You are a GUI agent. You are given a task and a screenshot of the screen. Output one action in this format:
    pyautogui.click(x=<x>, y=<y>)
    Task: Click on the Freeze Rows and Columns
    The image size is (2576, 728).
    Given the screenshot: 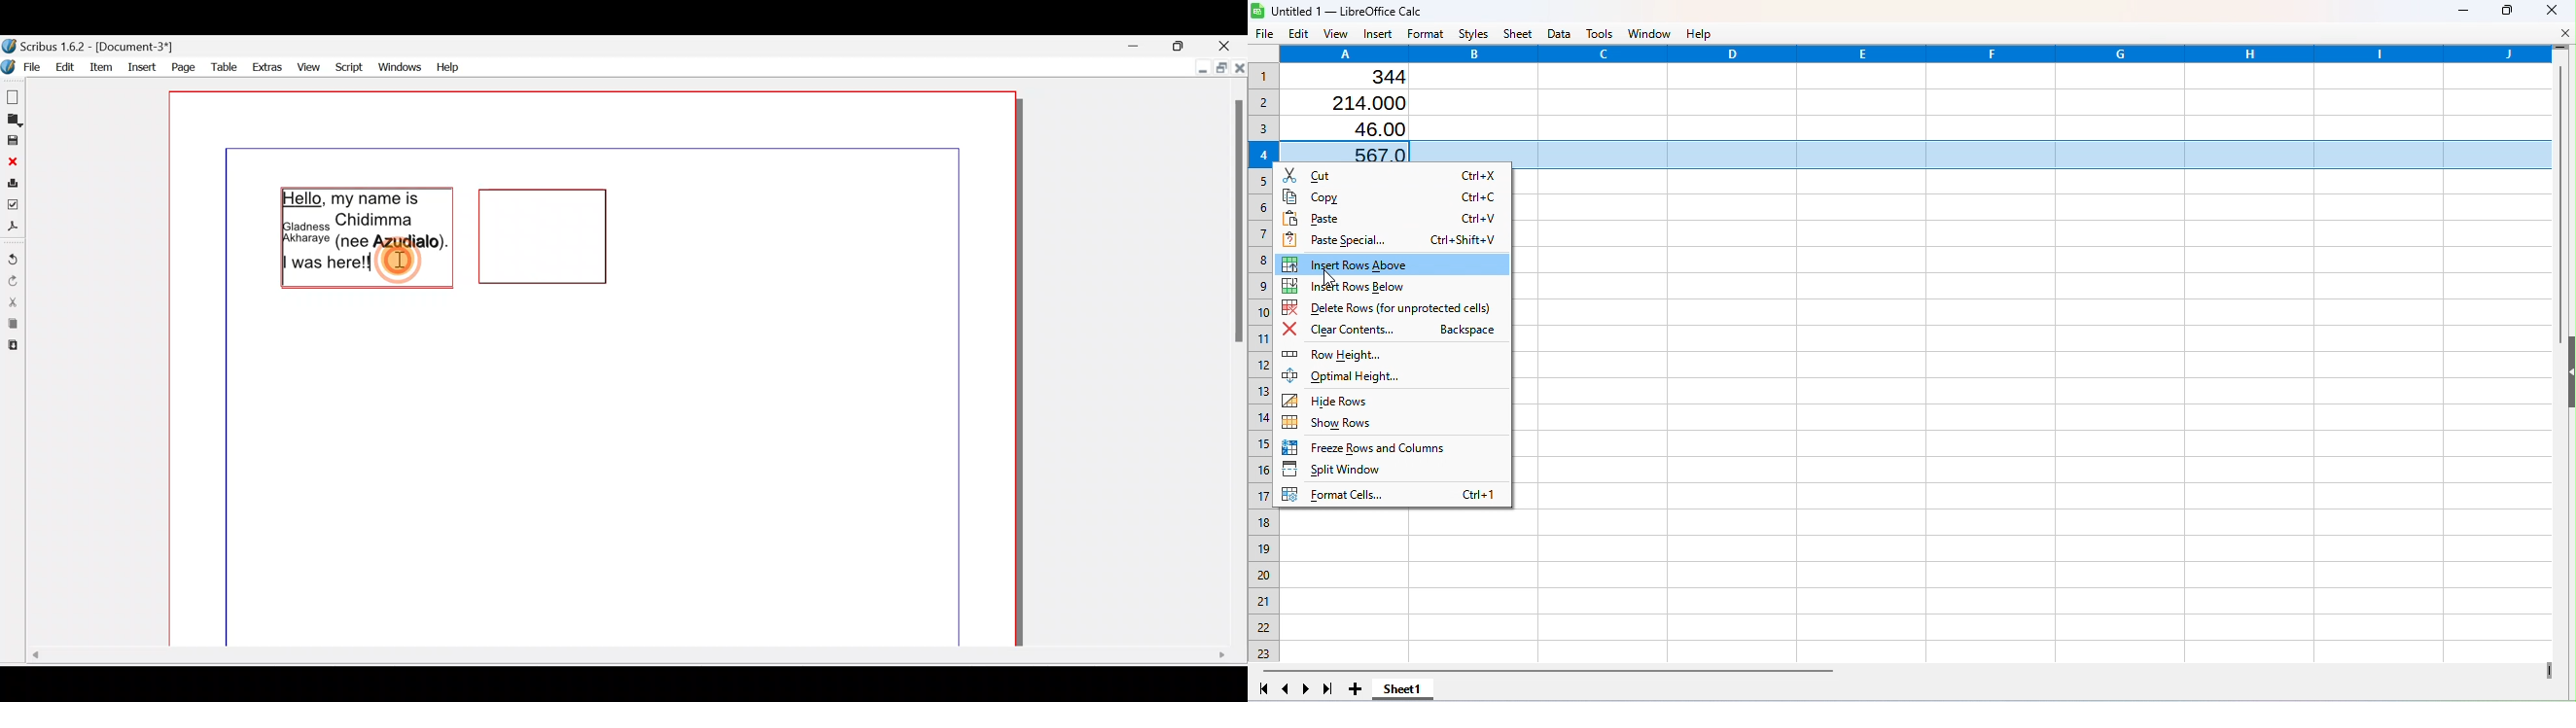 What is the action you would take?
    pyautogui.click(x=1374, y=448)
    